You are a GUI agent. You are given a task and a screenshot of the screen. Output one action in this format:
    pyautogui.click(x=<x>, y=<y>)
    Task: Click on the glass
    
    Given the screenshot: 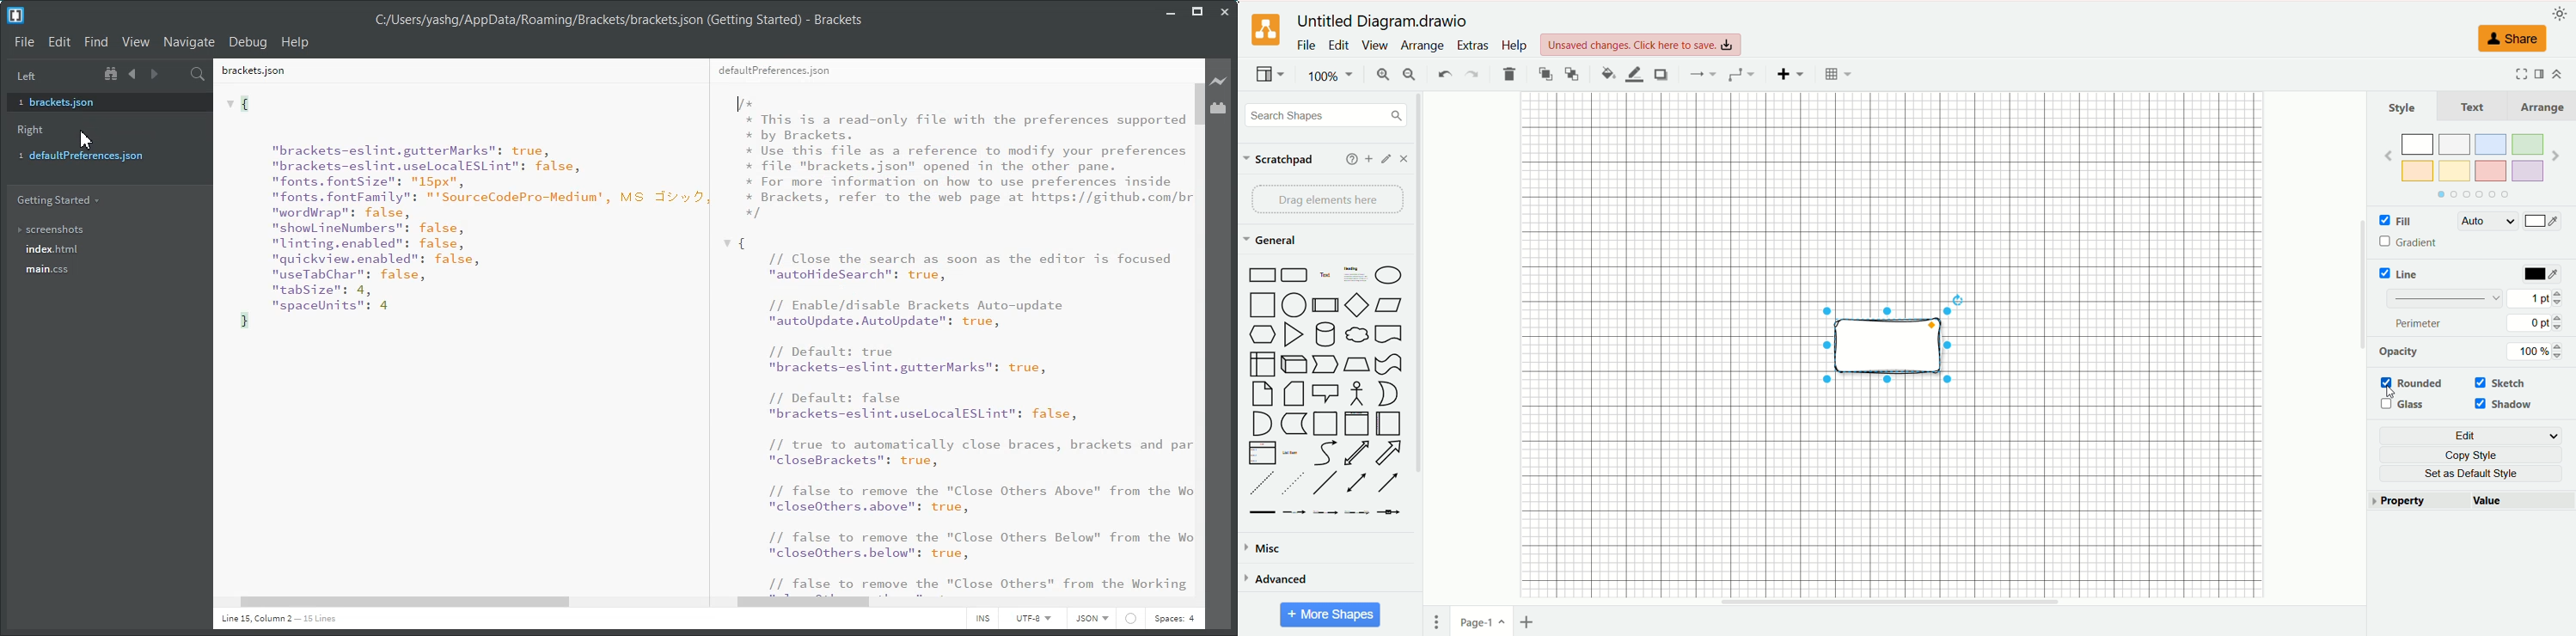 What is the action you would take?
    pyautogui.click(x=2407, y=404)
    